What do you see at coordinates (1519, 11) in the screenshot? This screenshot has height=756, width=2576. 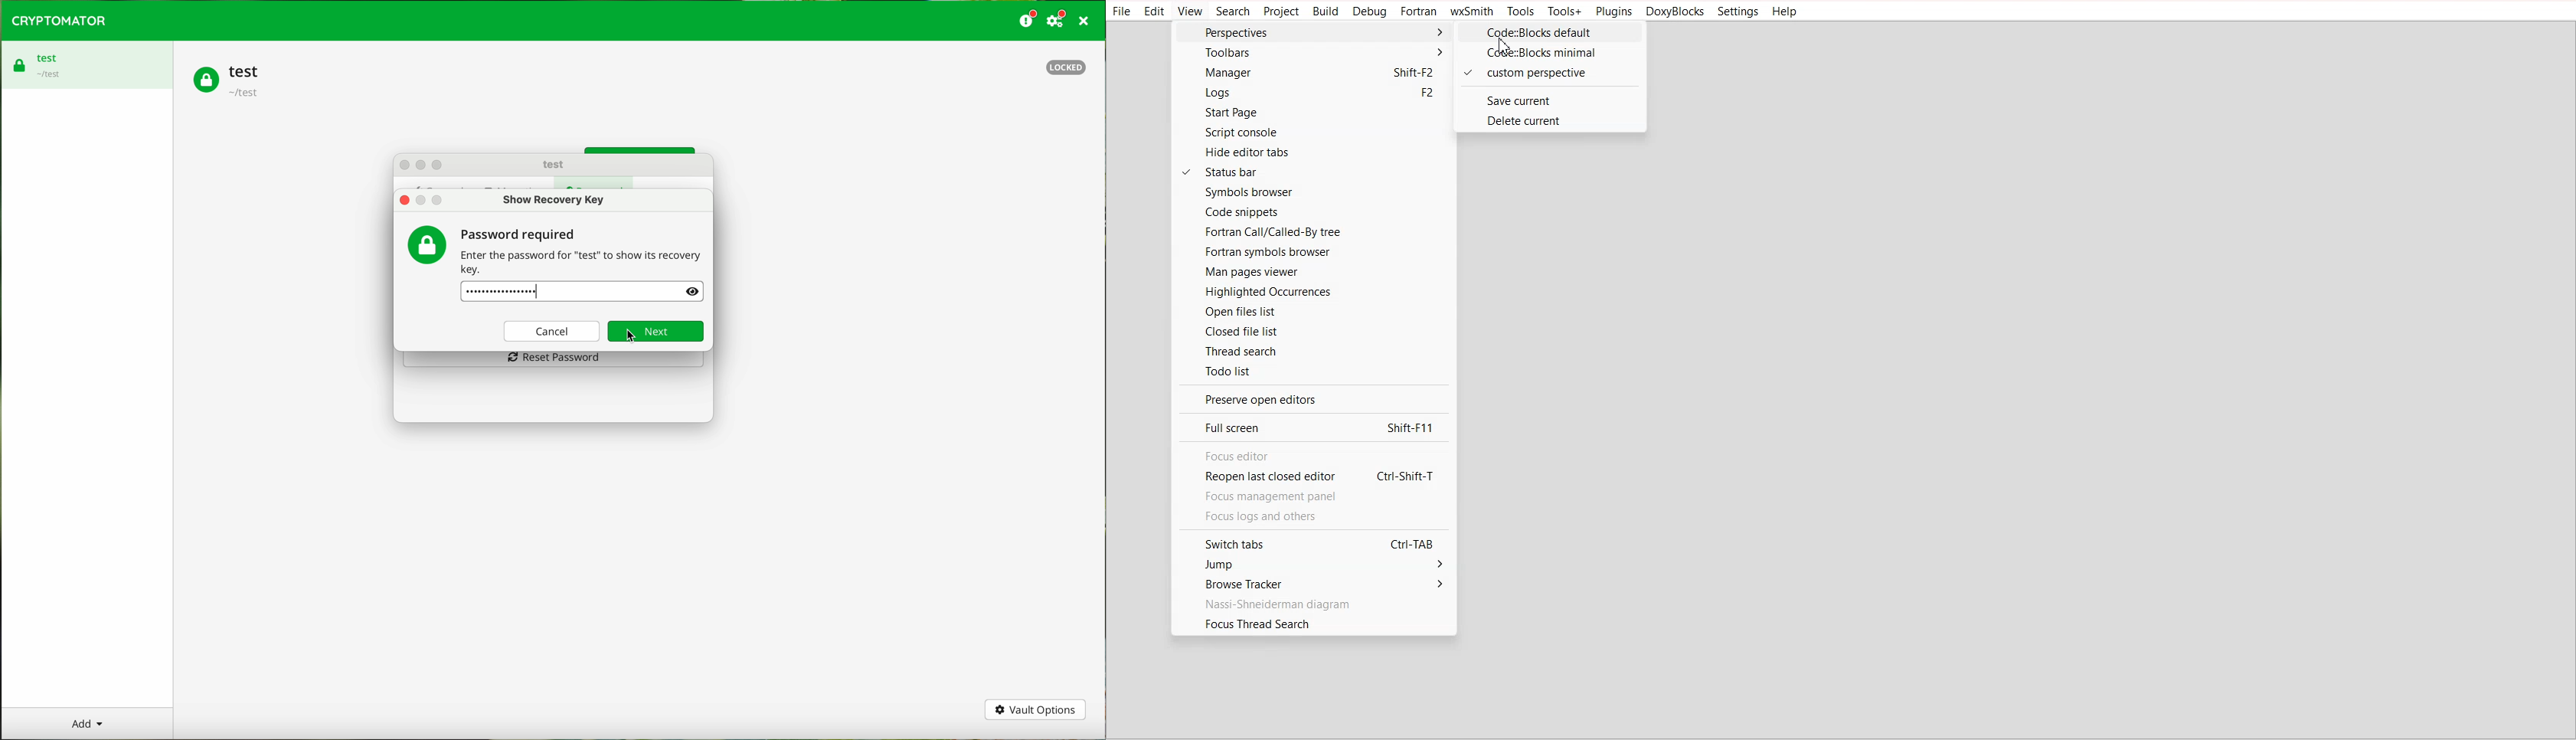 I see `Tools` at bounding box center [1519, 11].